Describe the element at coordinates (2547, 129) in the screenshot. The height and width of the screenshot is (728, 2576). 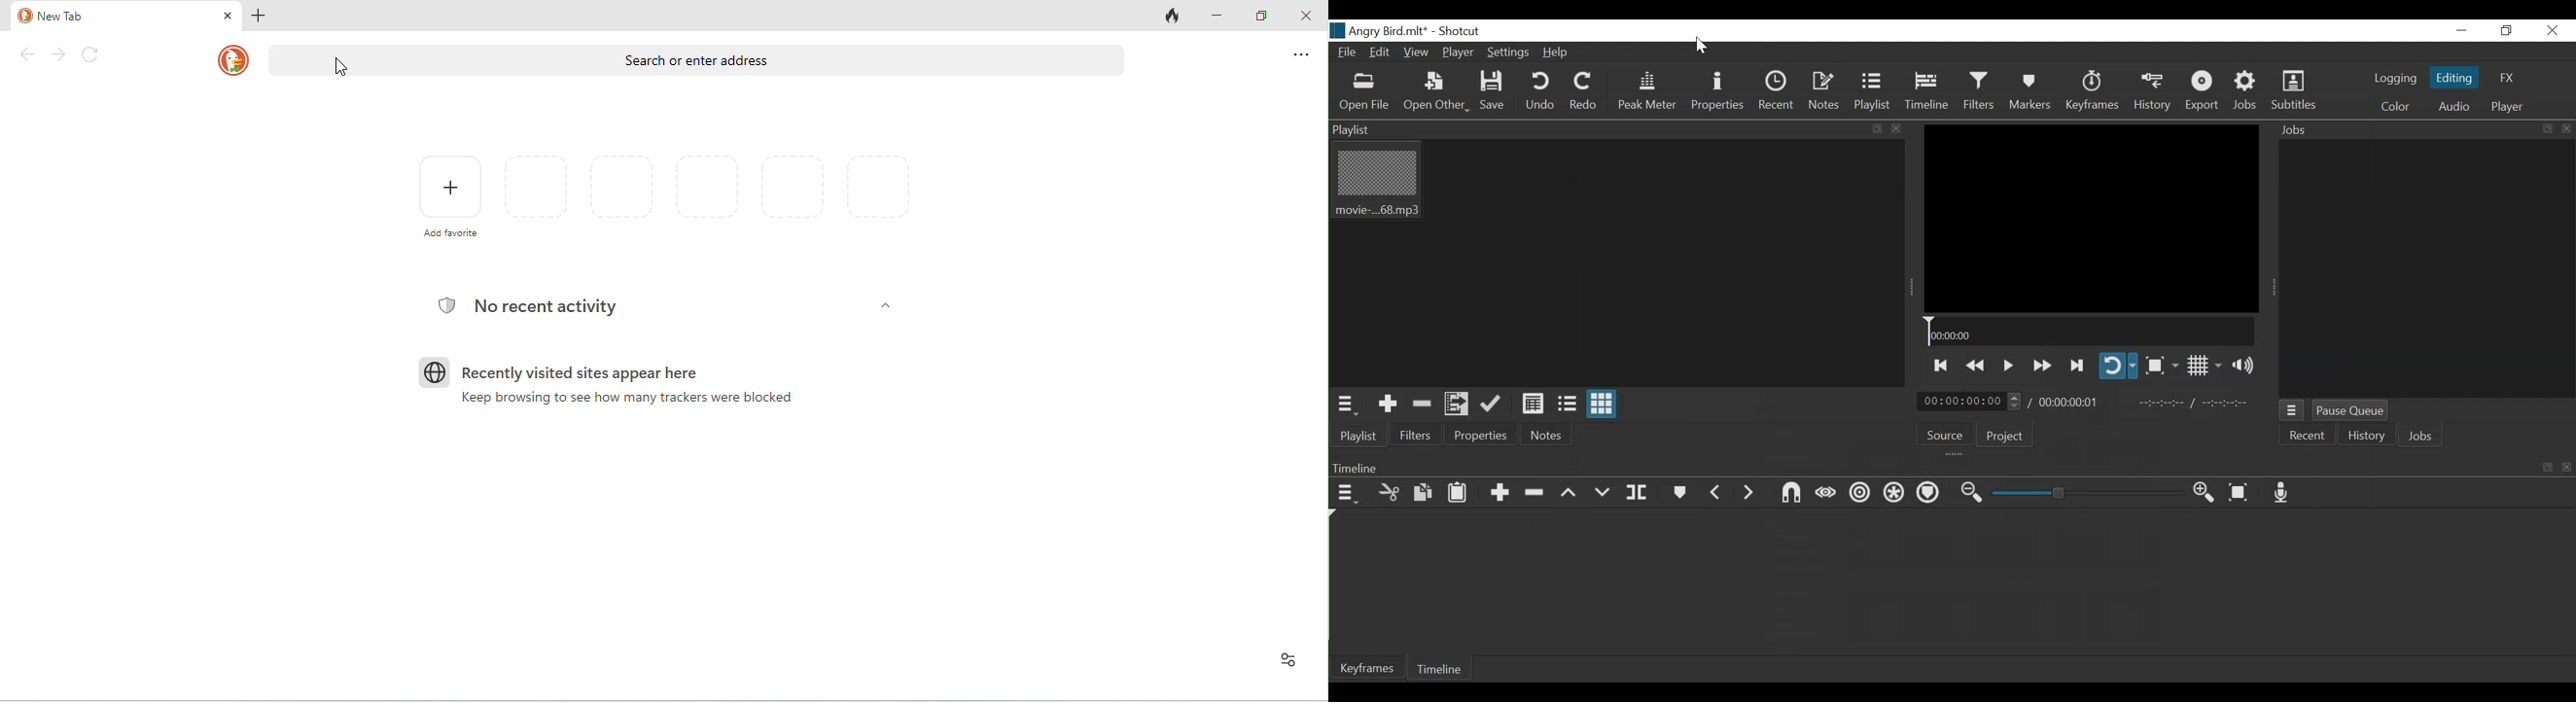
I see `resize` at that location.